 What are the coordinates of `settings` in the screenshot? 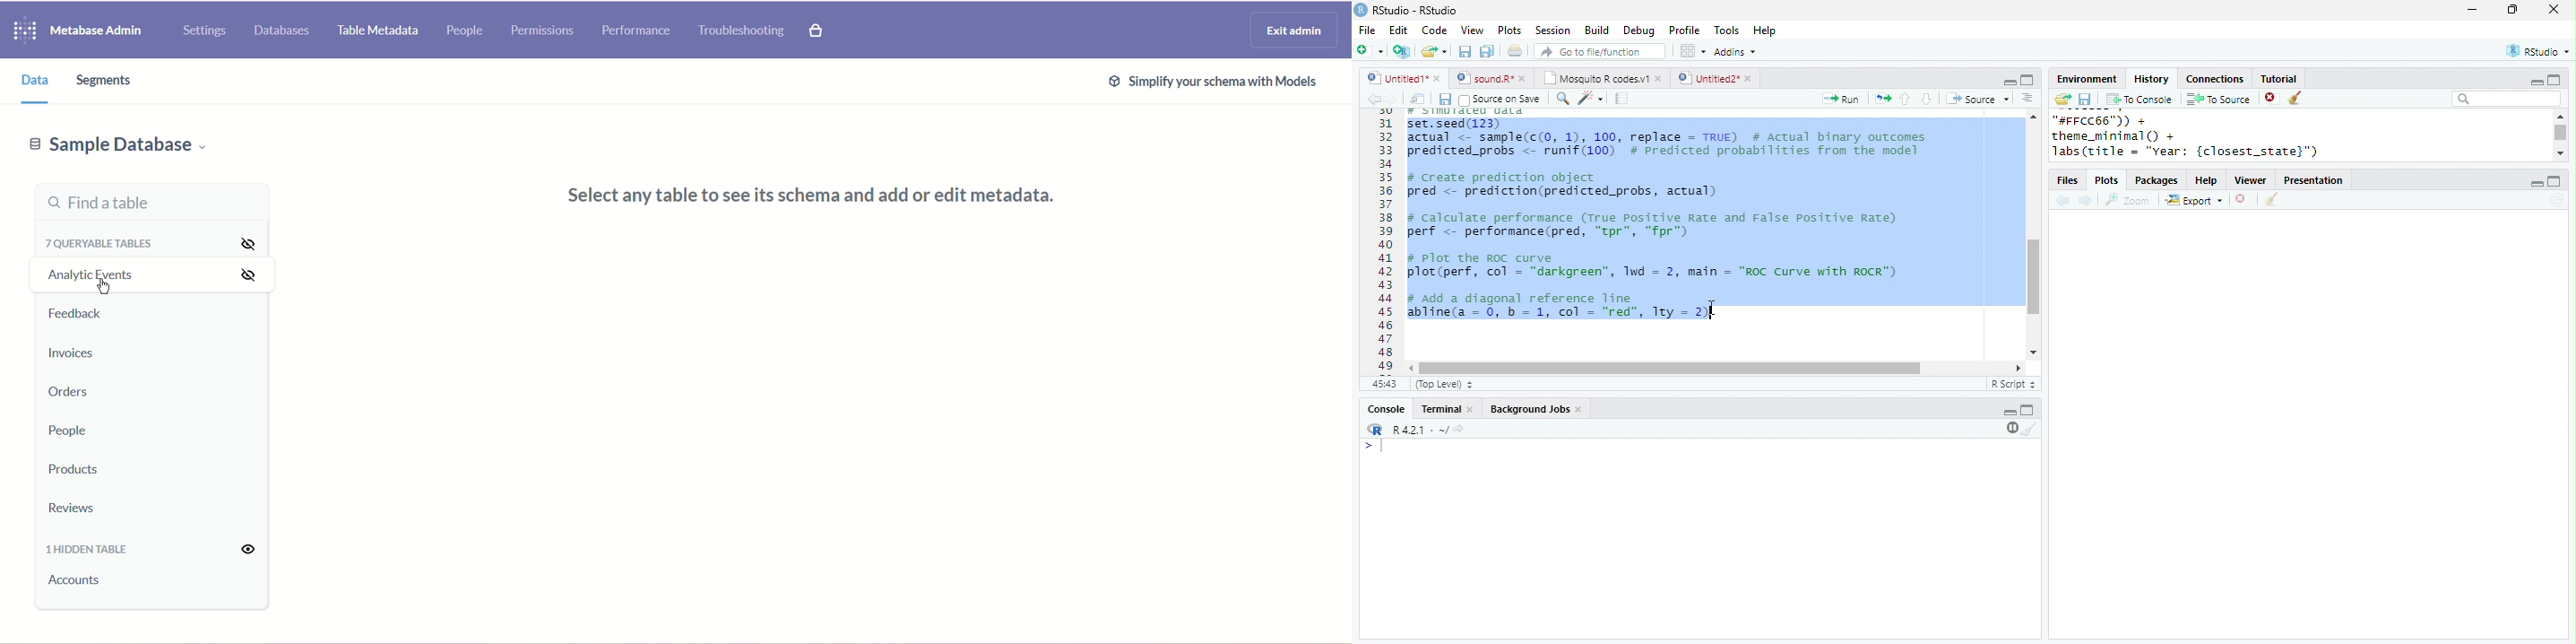 It's located at (204, 32).